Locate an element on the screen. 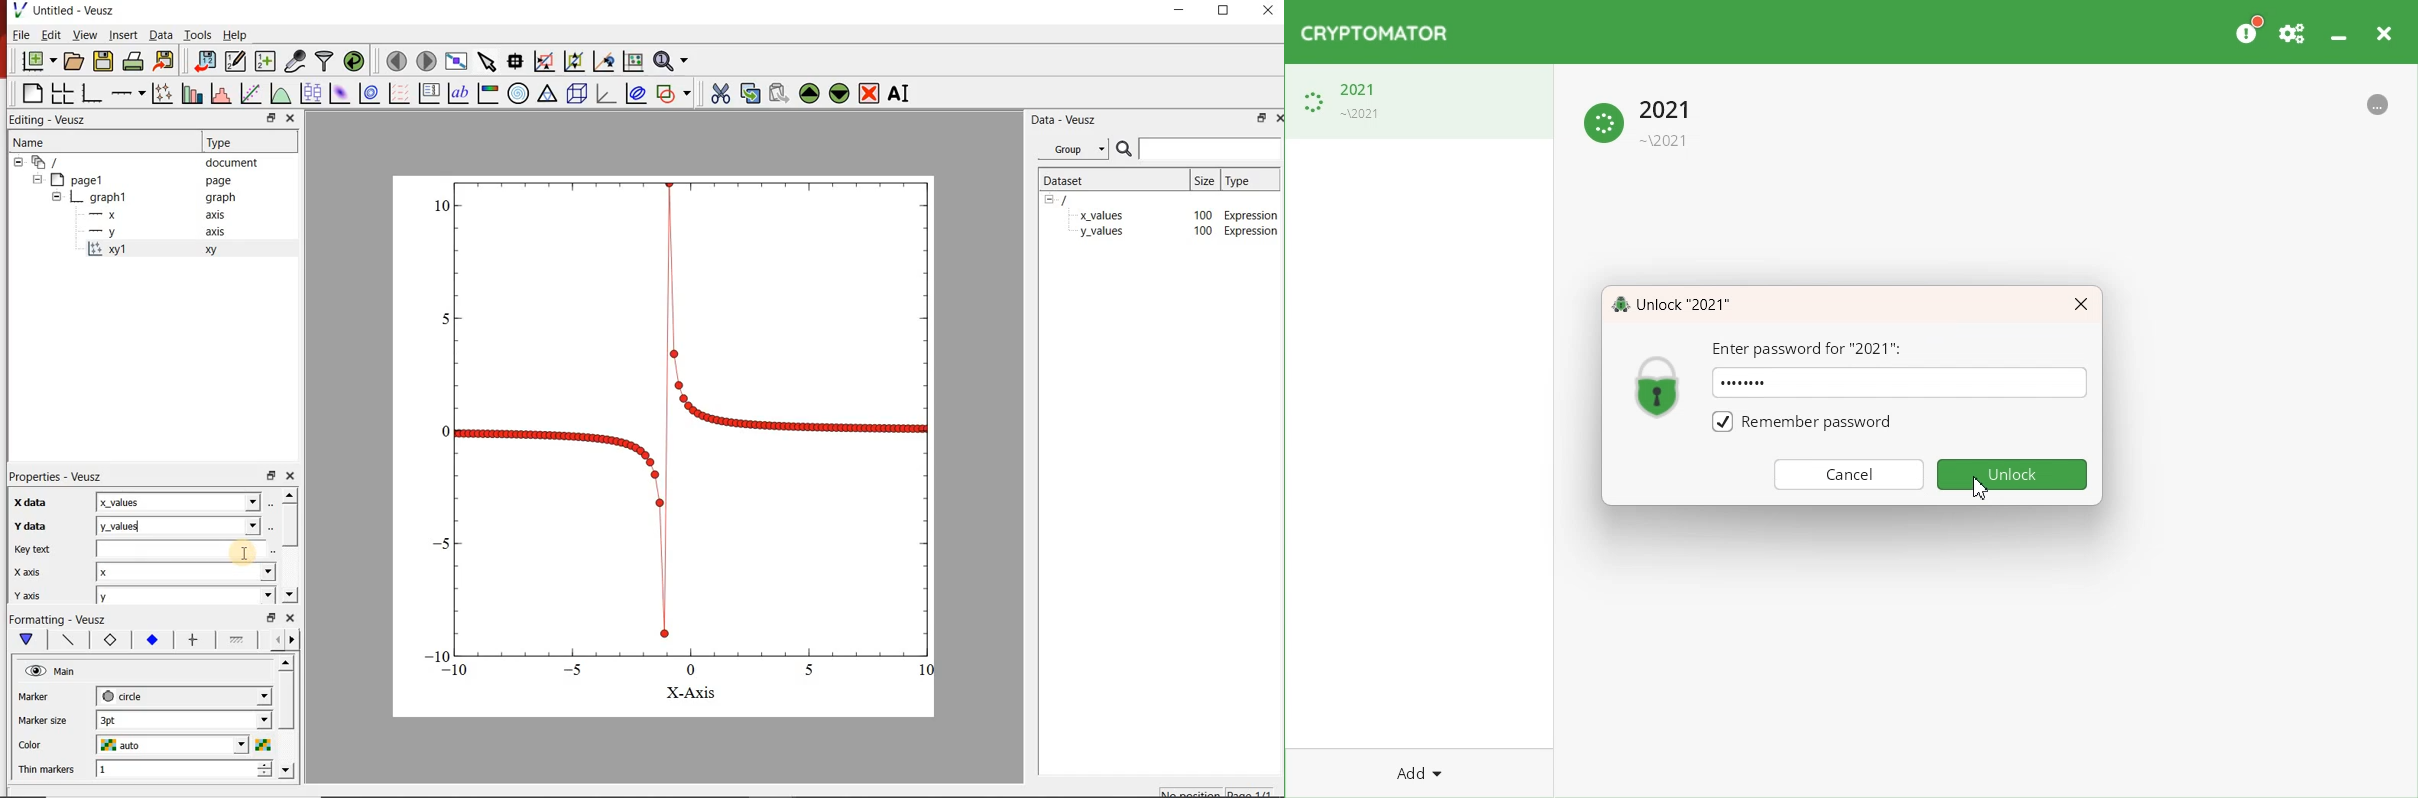 The image size is (2436, 812). Add is located at coordinates (1419, 772).